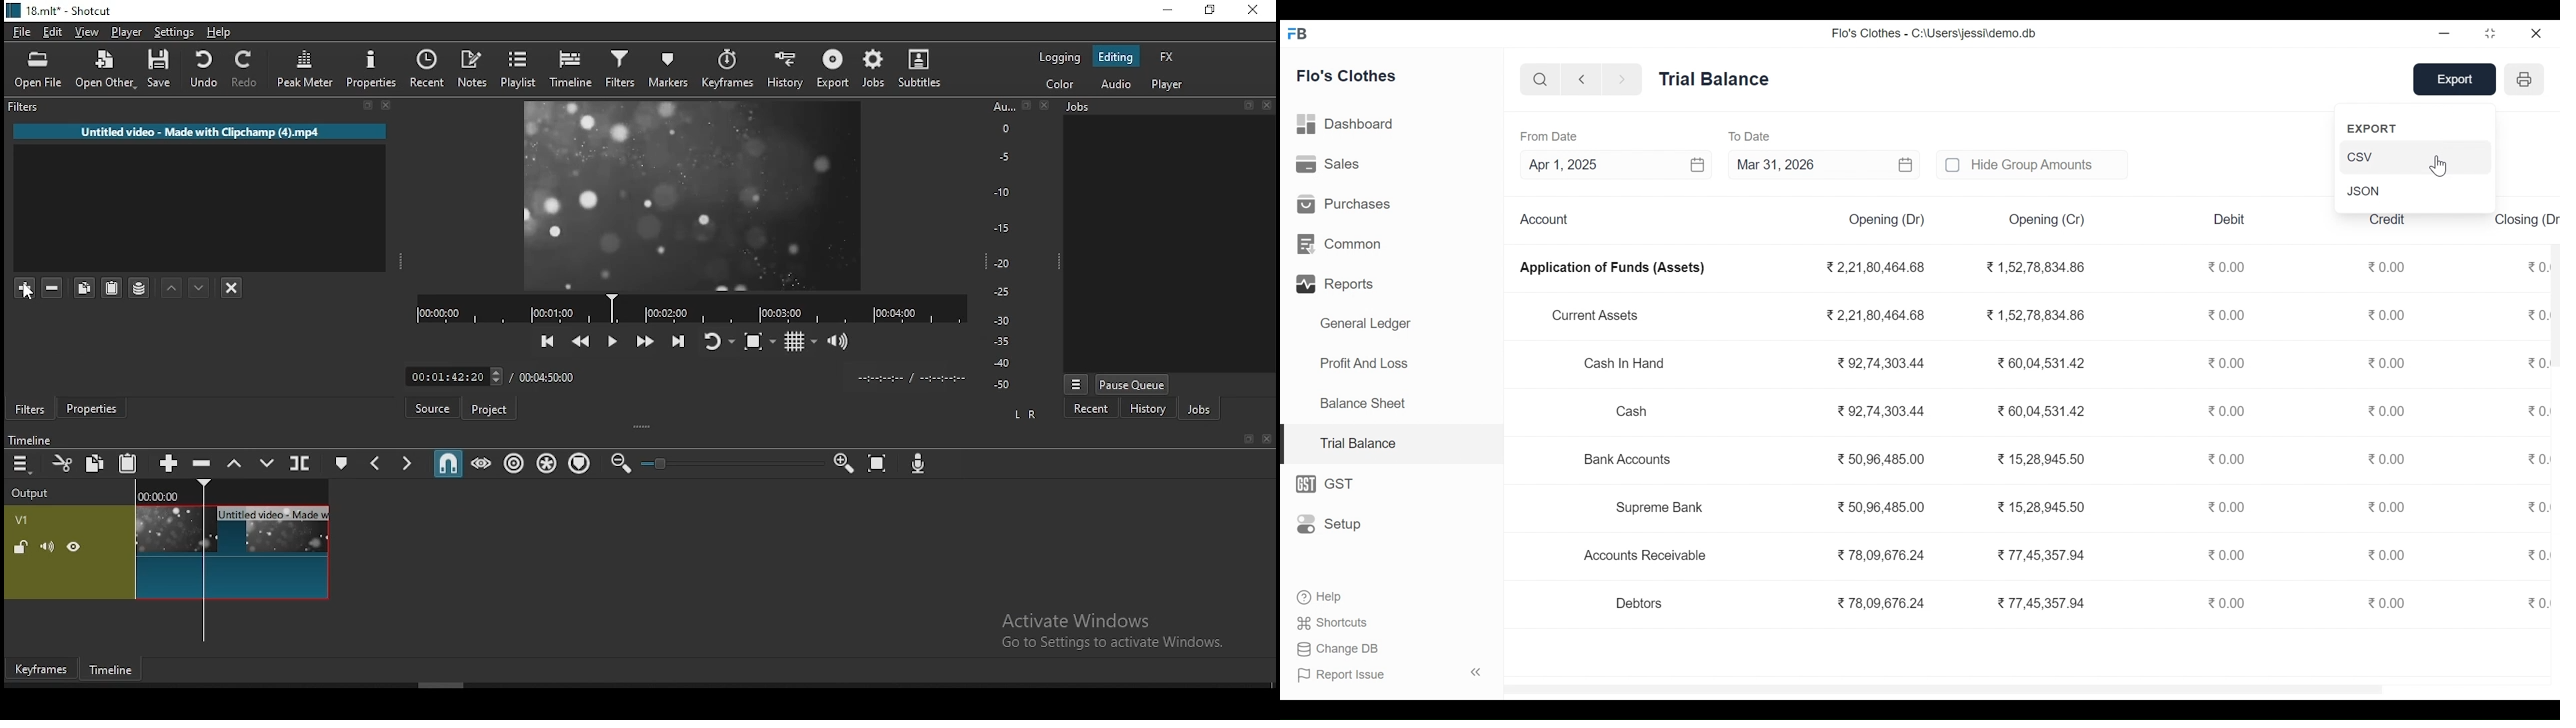 Image resolution: width=2576 pixels, height=728 pixels. What do you see at coordinates (2225, 602) in the screenshot?
I see `0.00` at bounding box center [2225, 602].